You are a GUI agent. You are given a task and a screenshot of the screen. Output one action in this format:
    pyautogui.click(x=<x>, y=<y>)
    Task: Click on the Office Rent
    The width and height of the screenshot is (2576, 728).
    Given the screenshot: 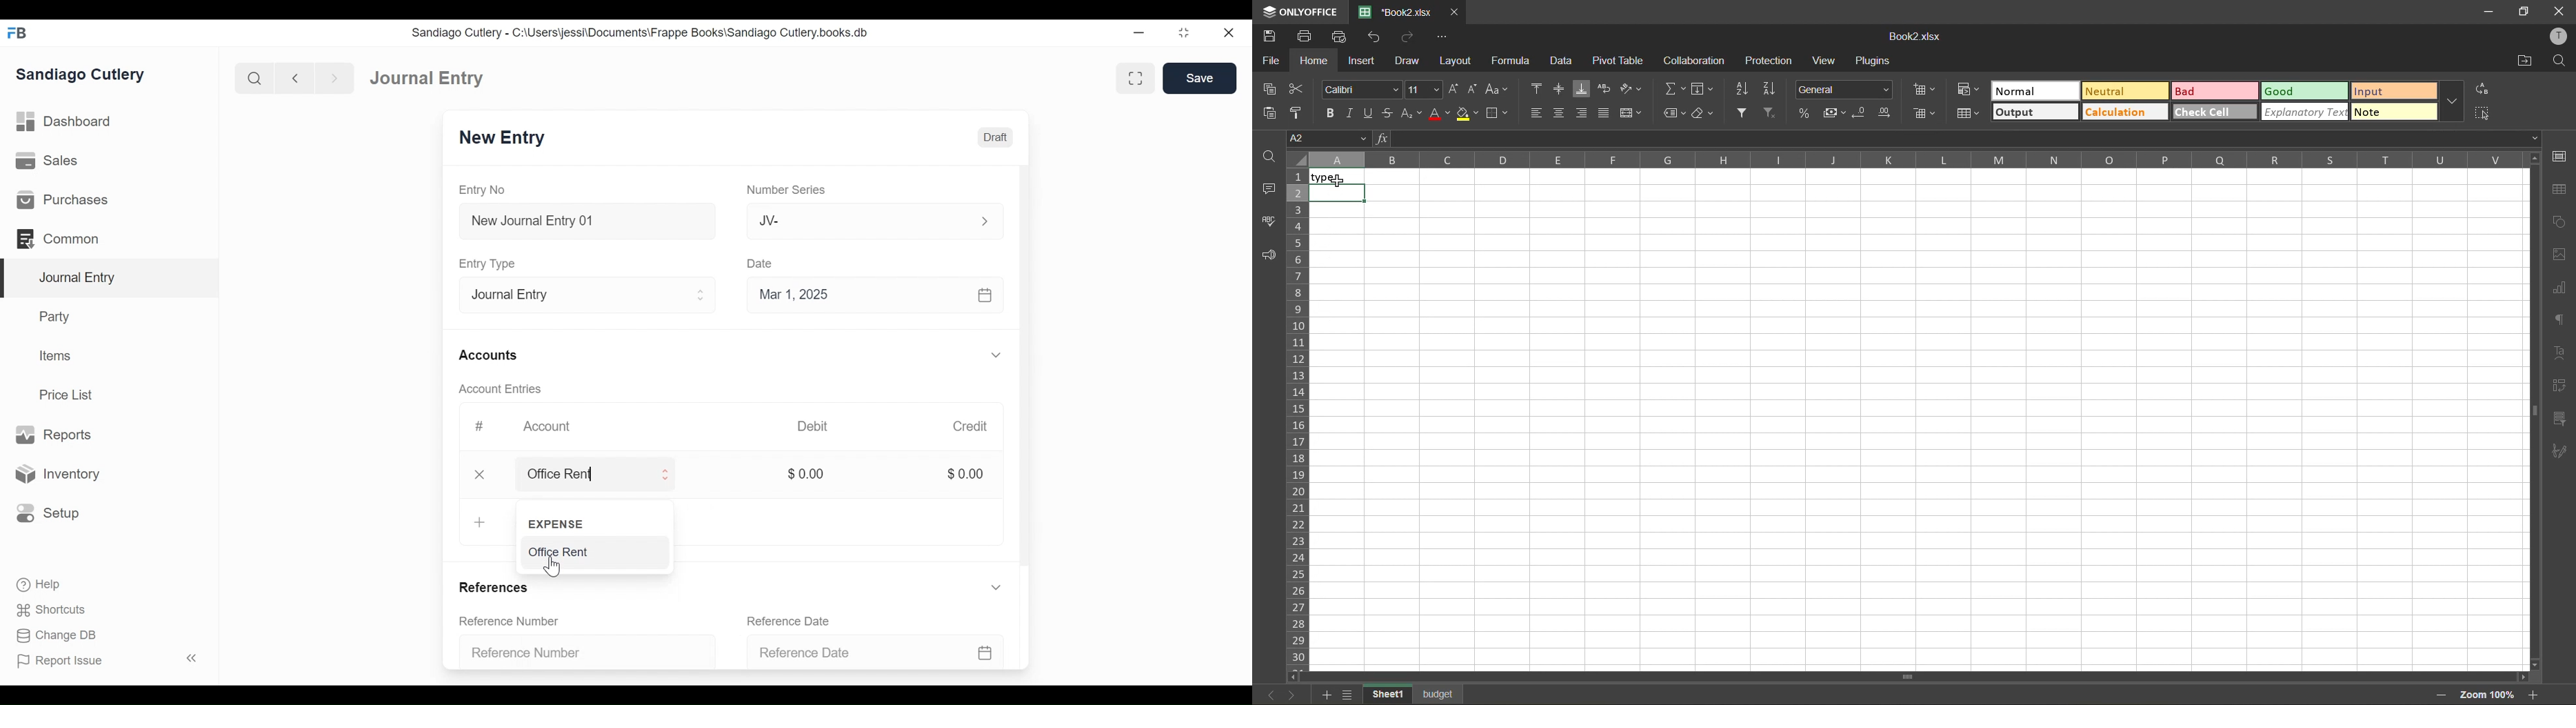 What is the action you would take?
    pyautogui.click(x=594, y=553)
    